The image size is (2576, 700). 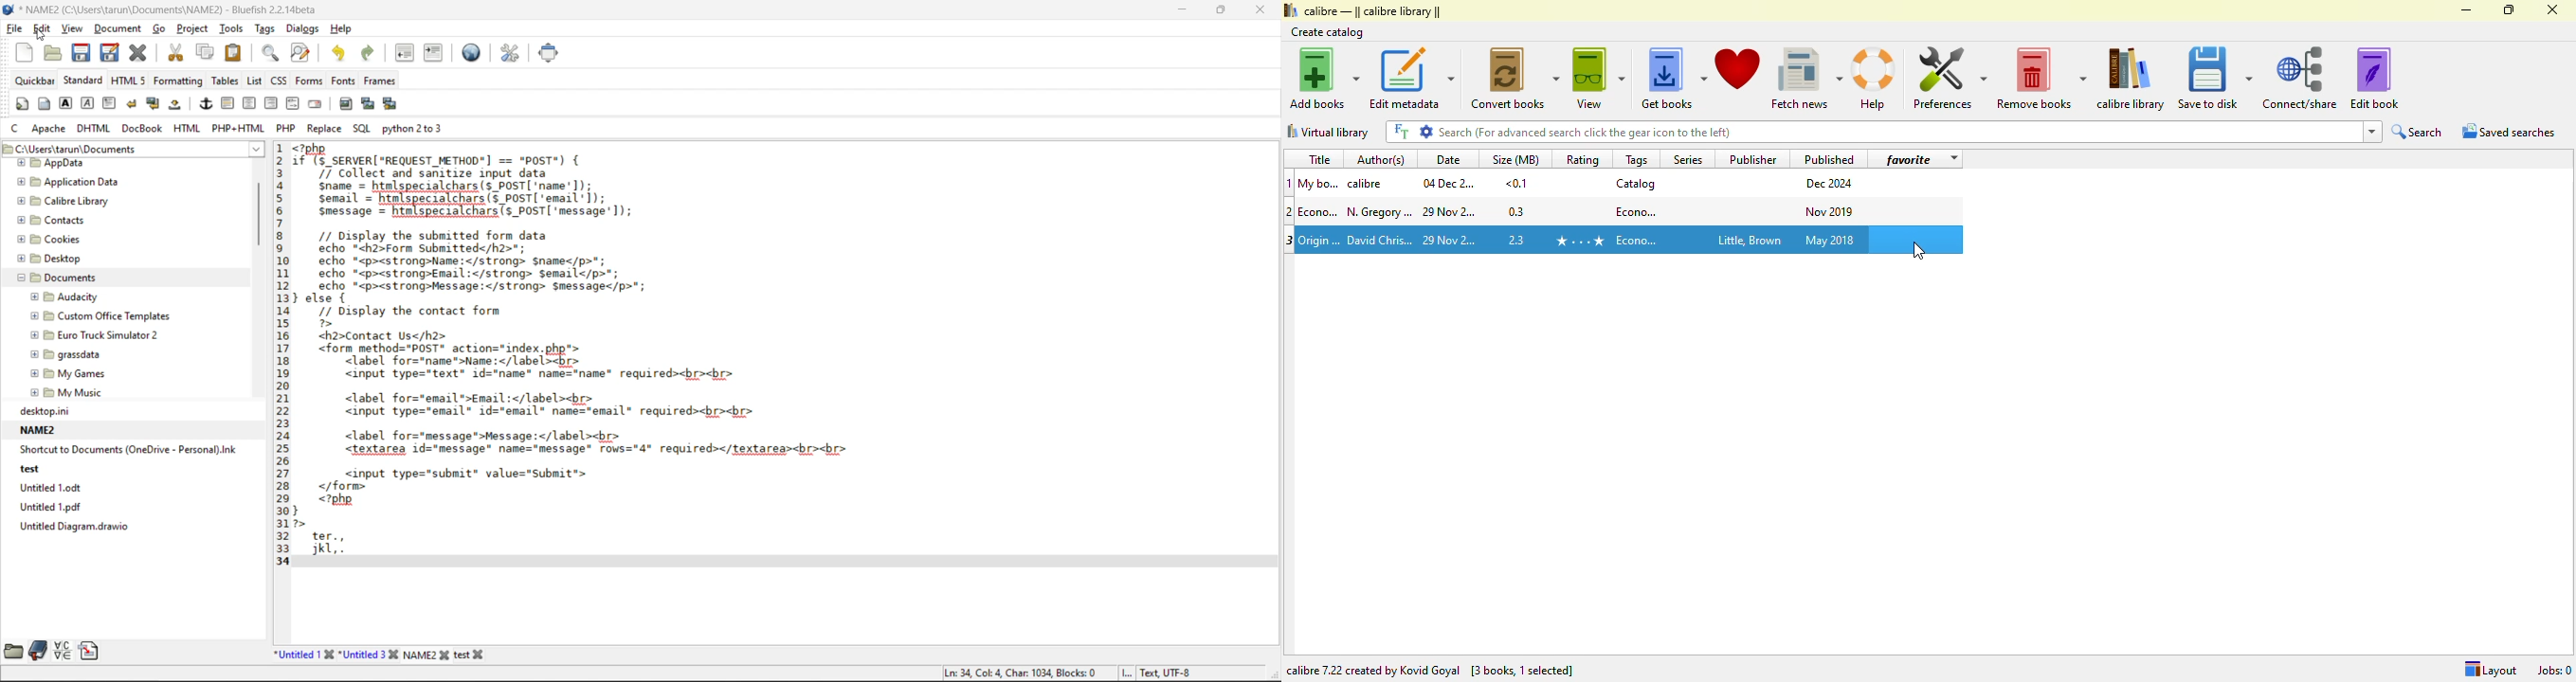 I want to click on insert thumbnail, so click(x=369, y=104).